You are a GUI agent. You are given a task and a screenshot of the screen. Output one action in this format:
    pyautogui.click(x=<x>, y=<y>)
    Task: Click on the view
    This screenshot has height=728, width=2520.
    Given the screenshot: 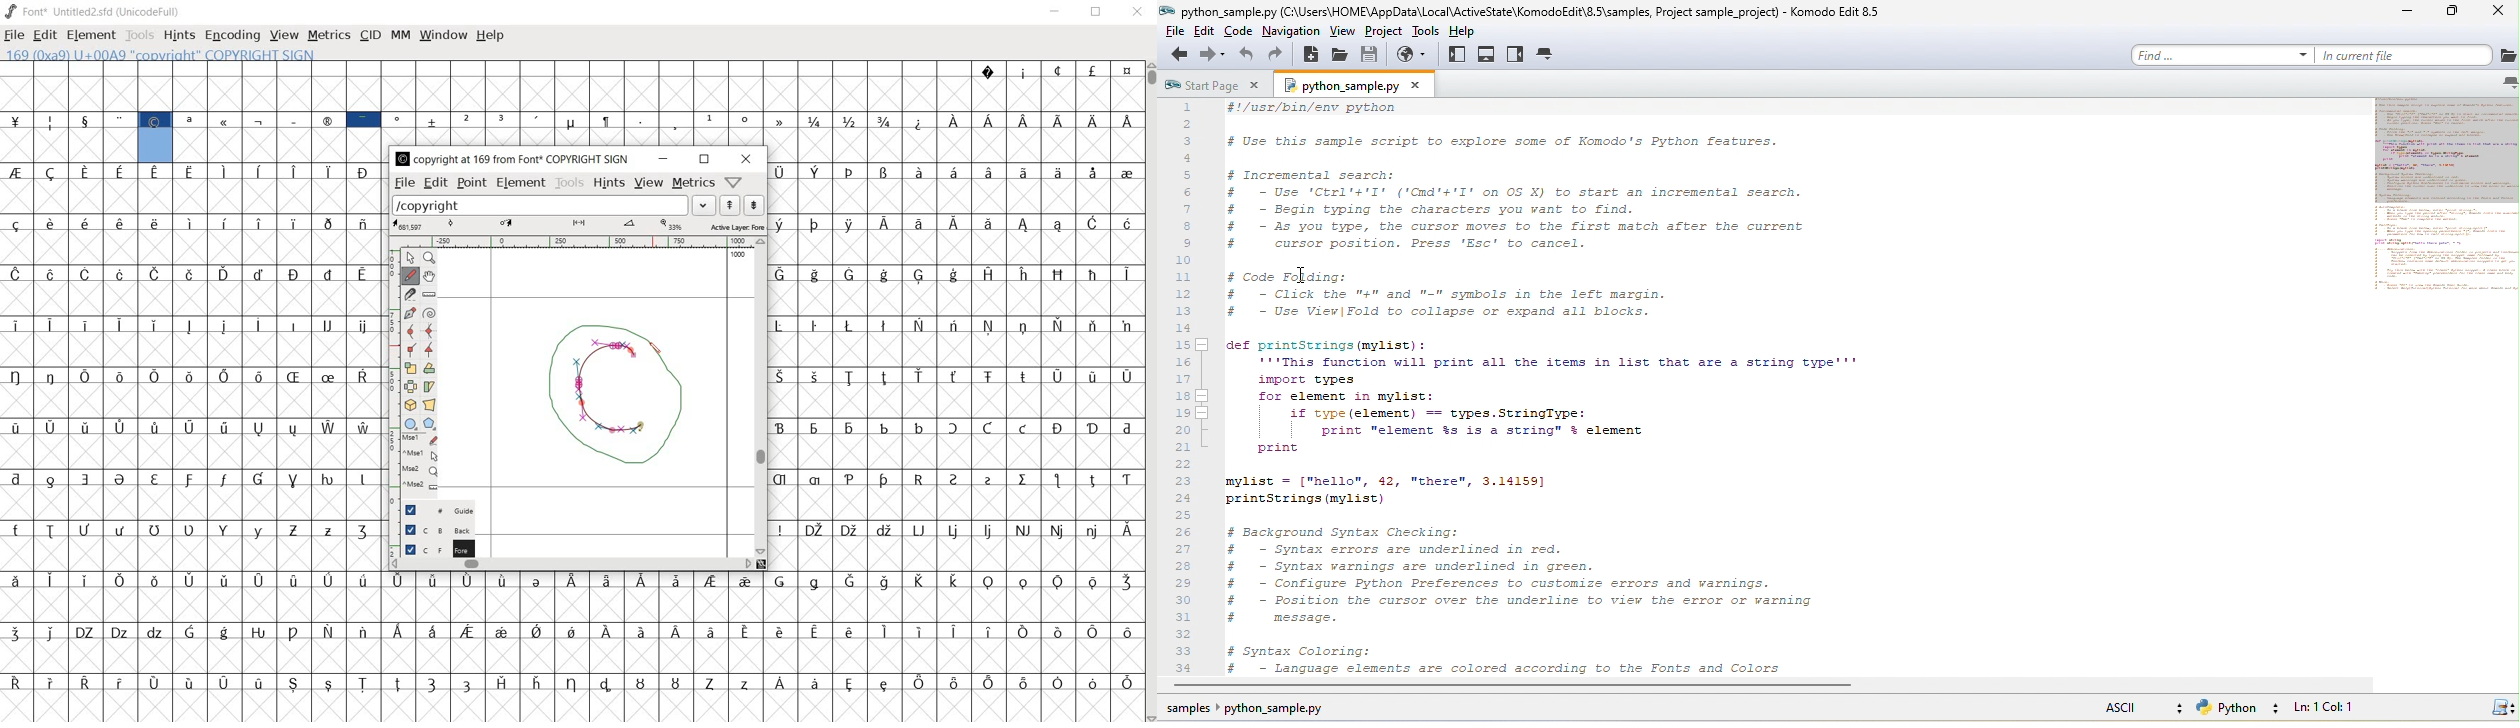 What is the action you would take?
    pyautogui.click(x=284, y=36)
    